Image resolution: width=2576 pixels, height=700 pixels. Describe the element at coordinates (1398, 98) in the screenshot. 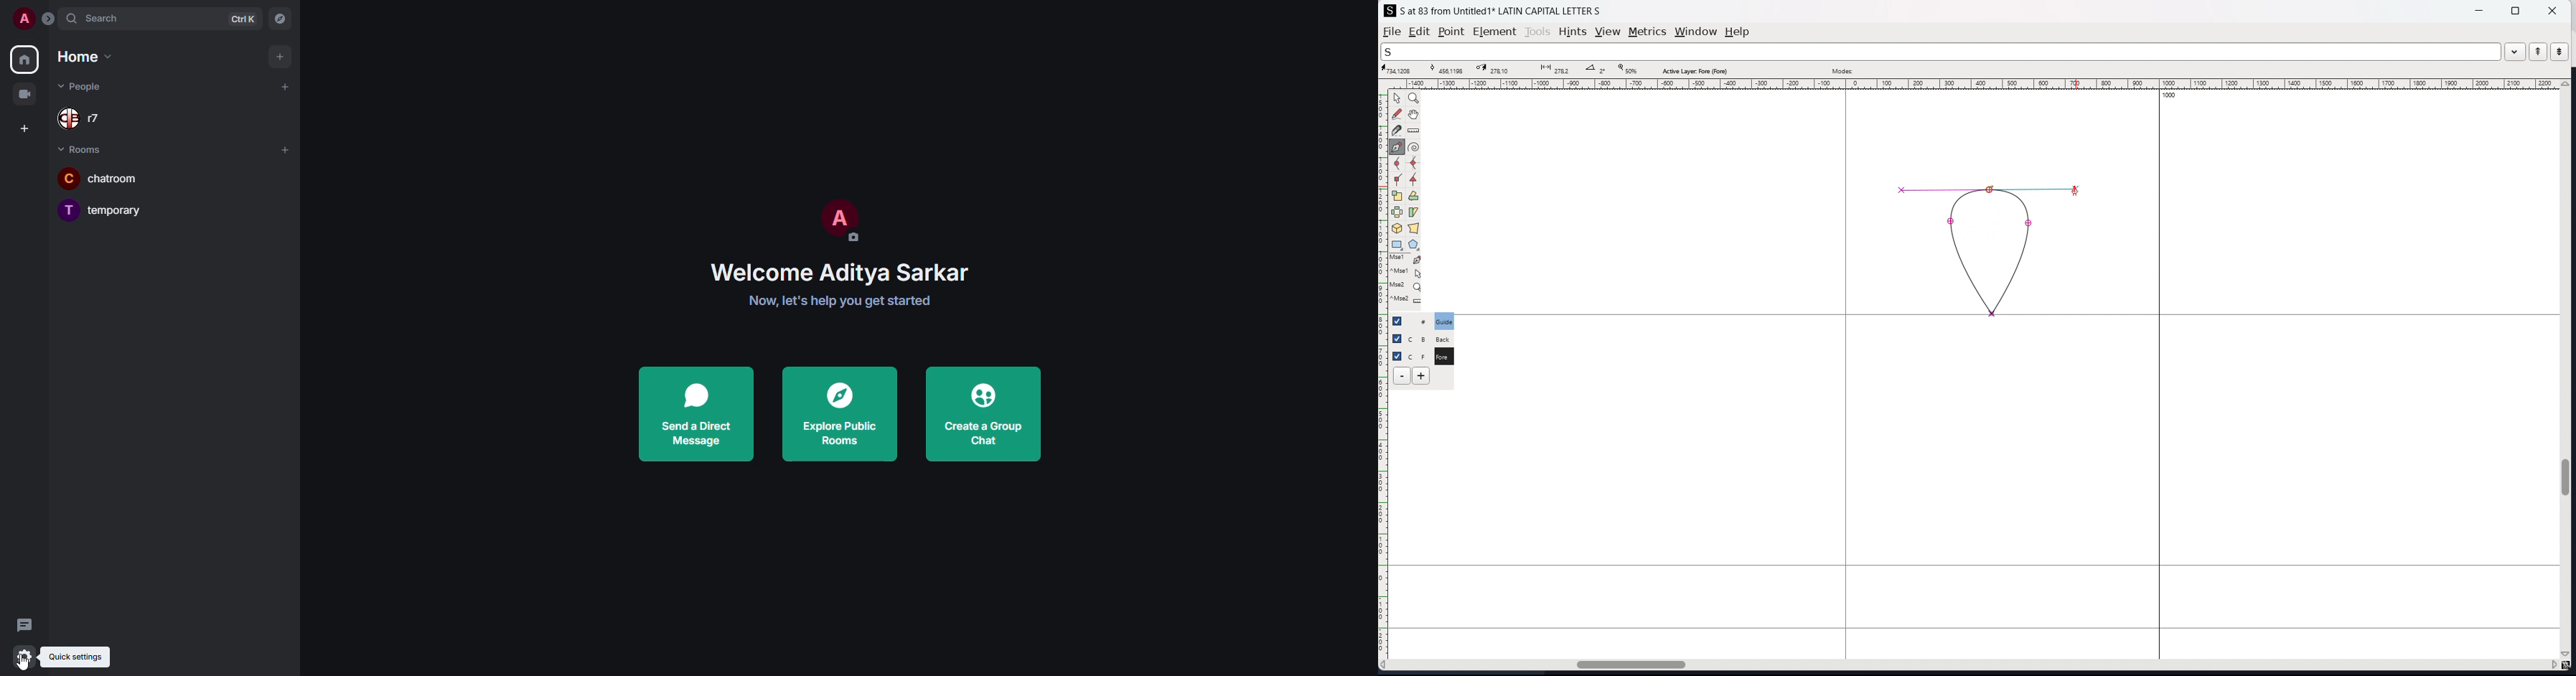

I see `pointer` at that location.